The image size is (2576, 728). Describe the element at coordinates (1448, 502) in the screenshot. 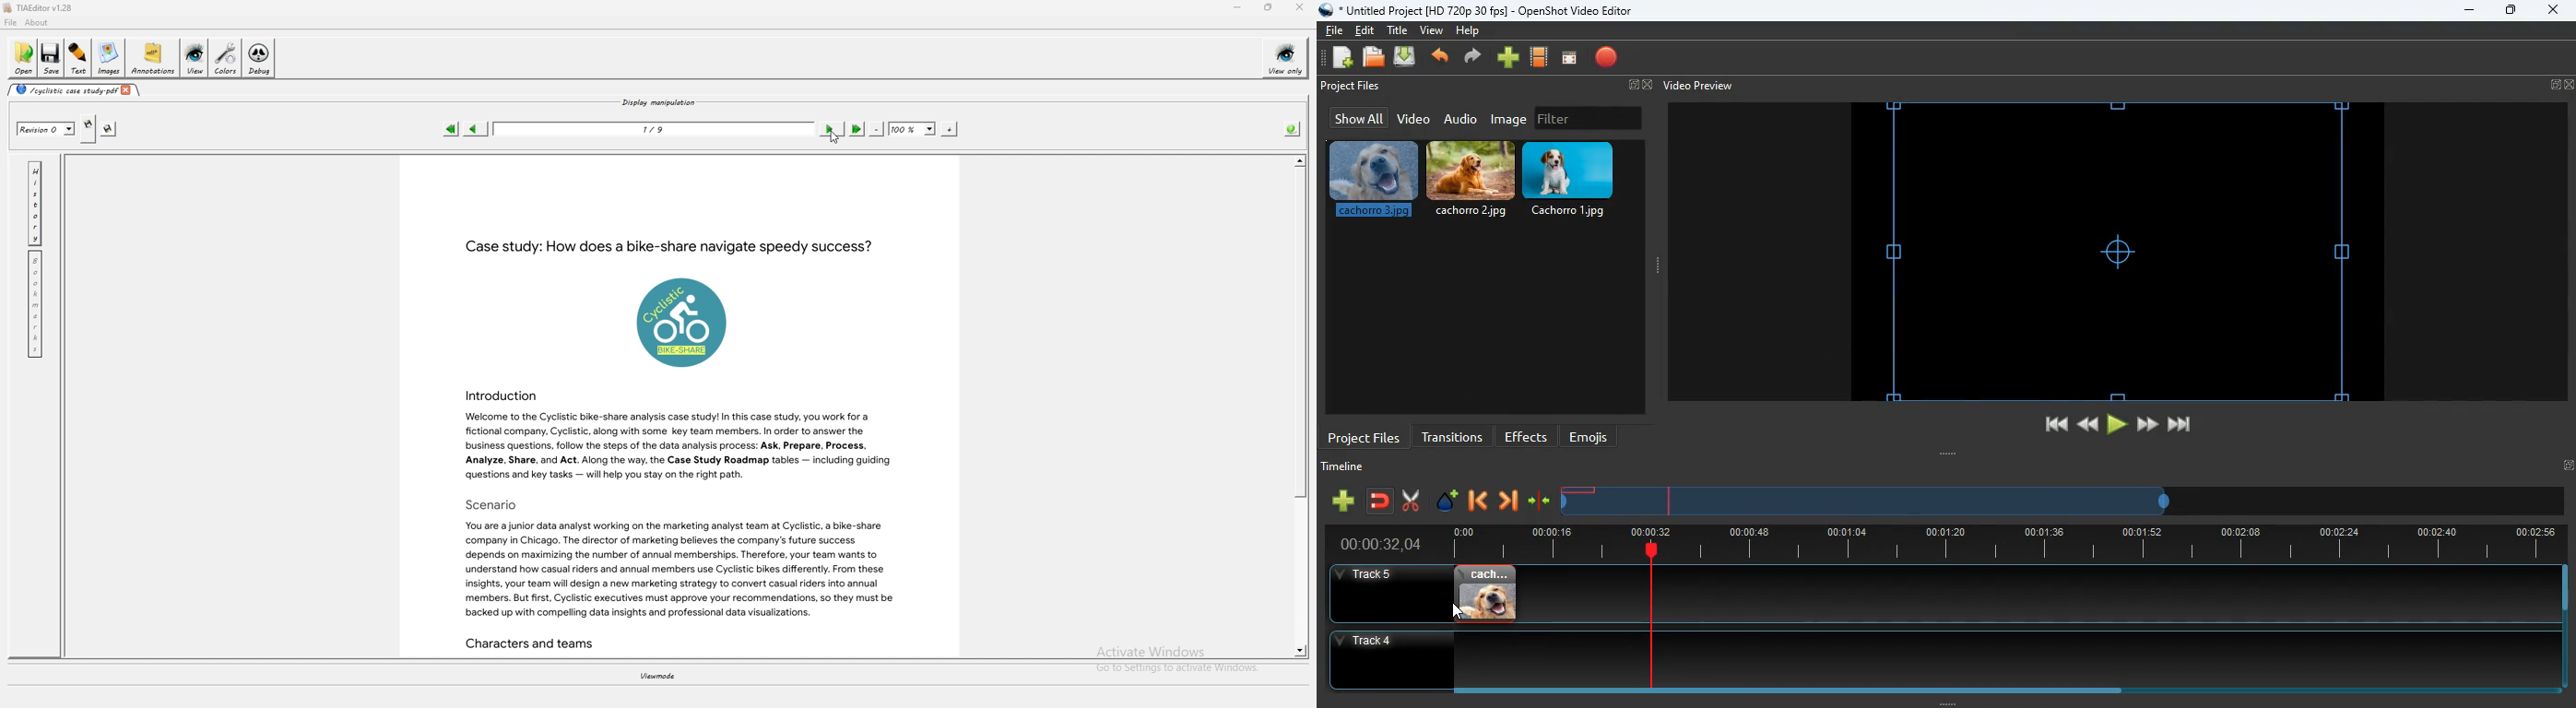

I see `effect` at that location.